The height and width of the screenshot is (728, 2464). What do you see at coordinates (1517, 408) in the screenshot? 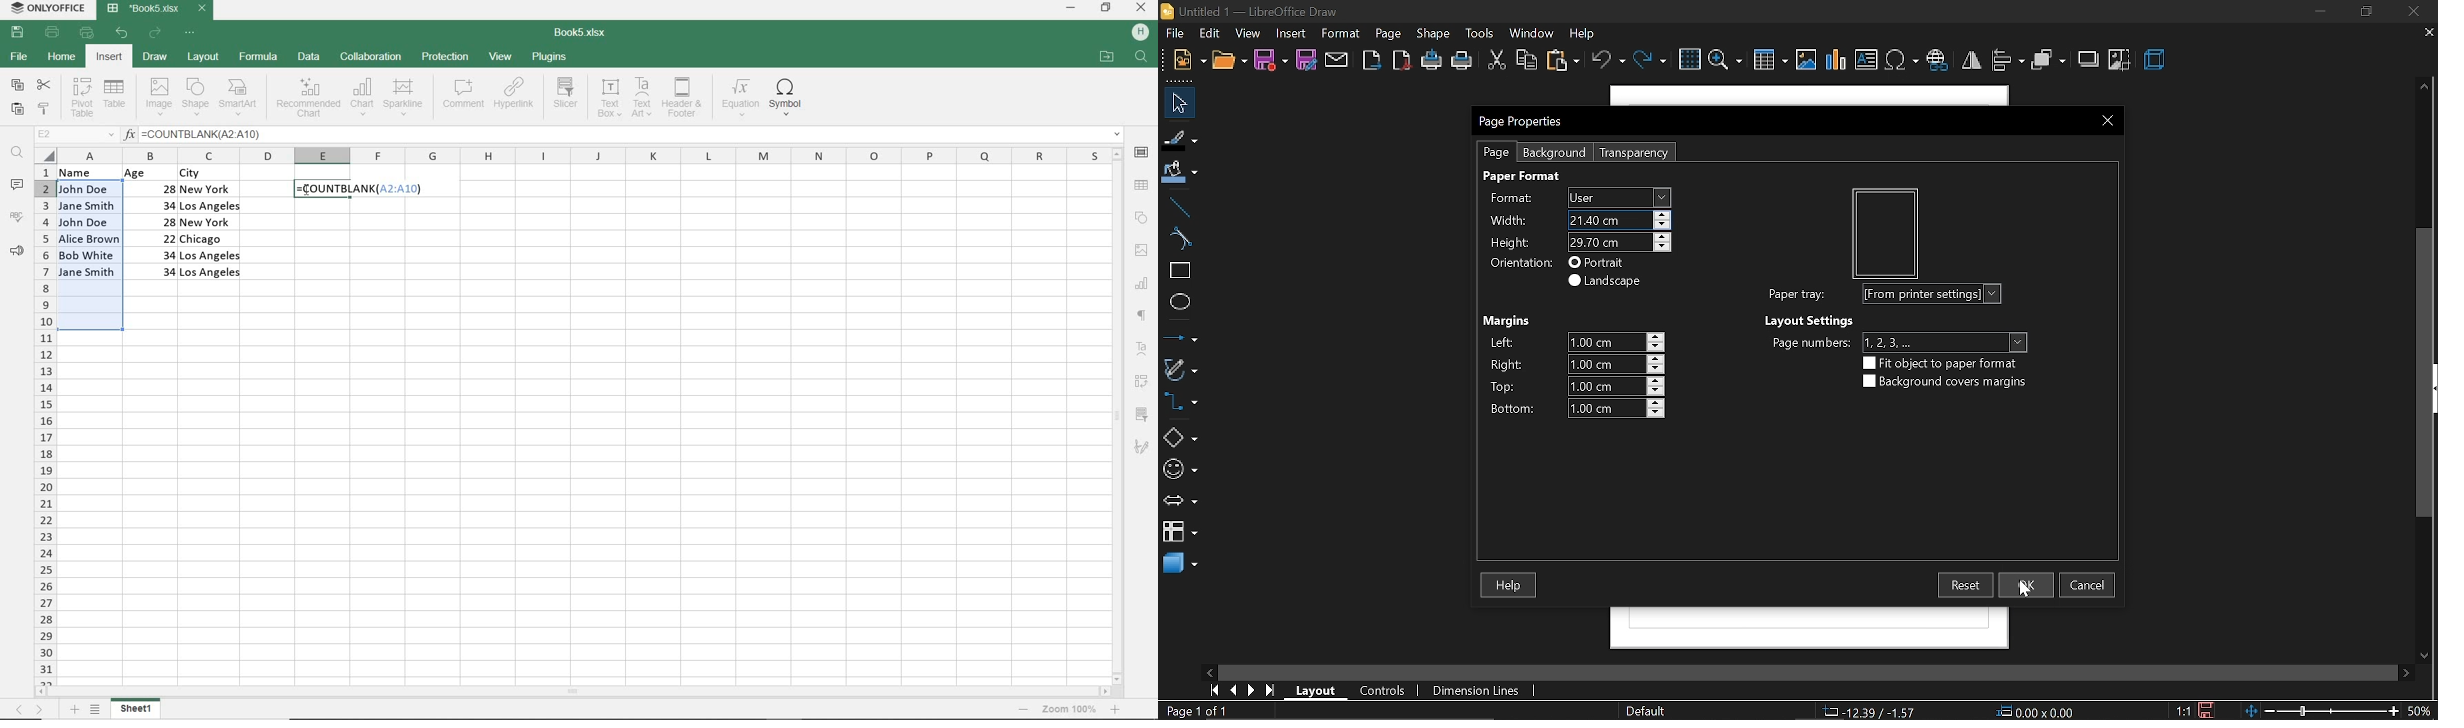
I see `bottom margin` at bounding box center [1517, 408].